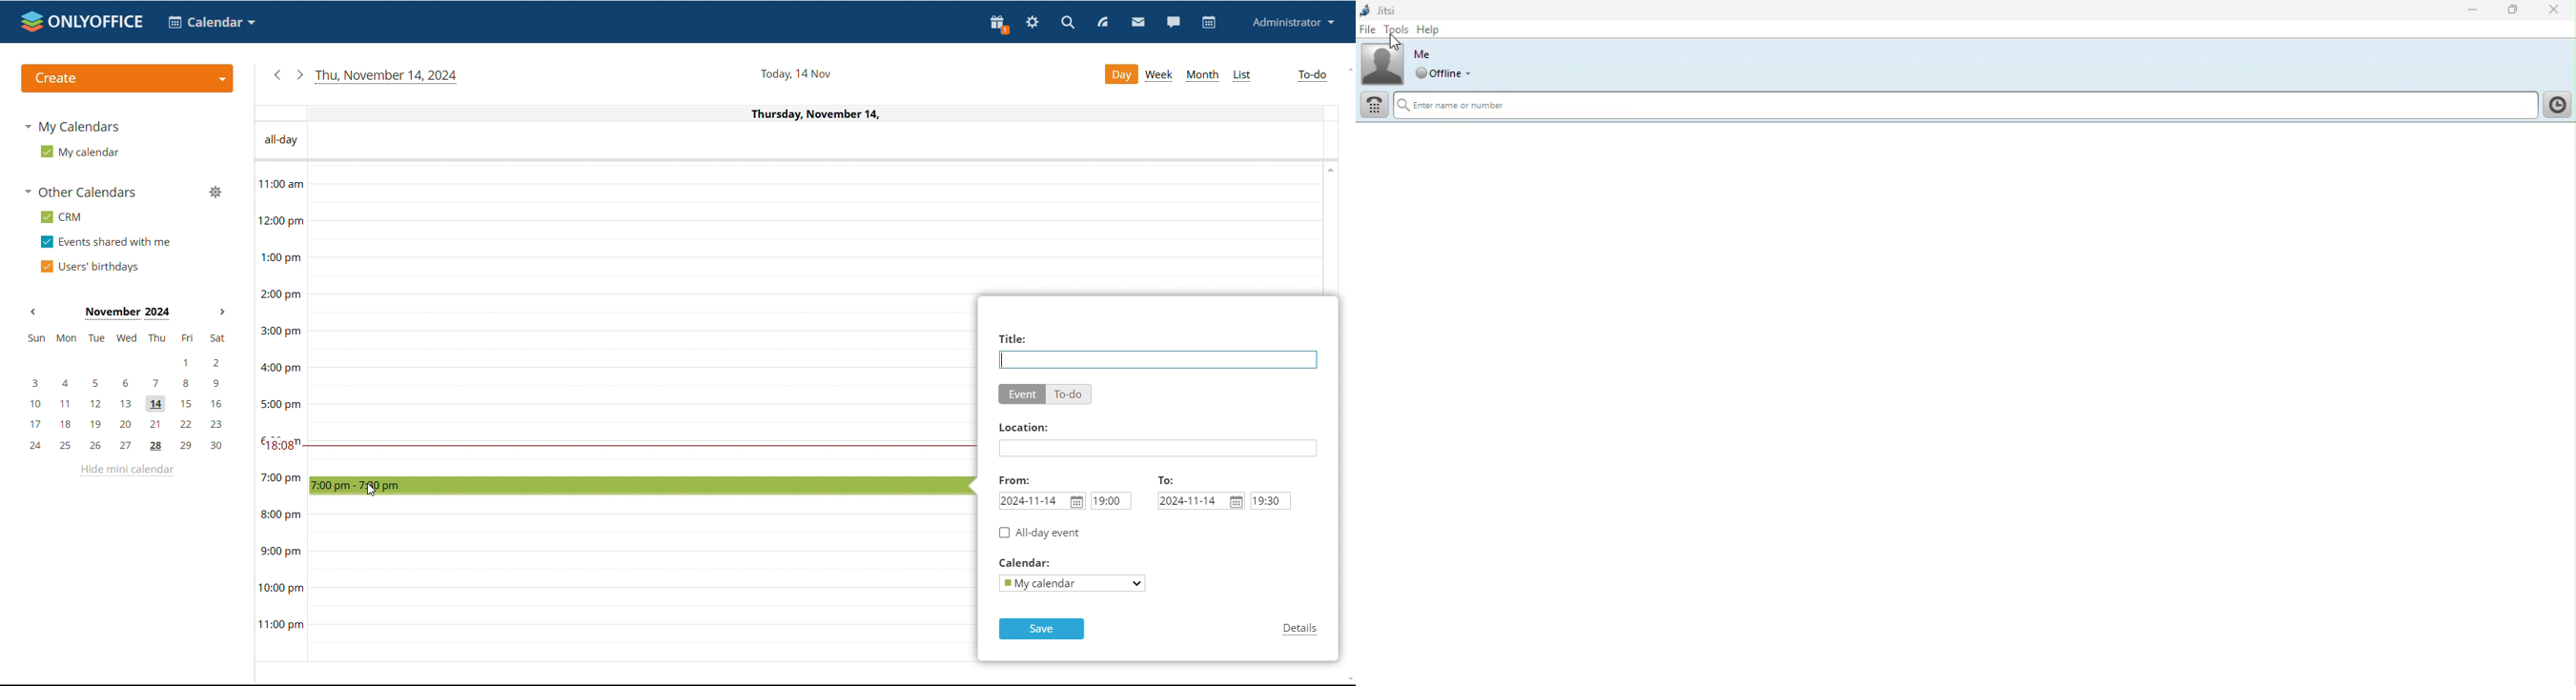 Image resolution: width=2576 pixels, height=700 pixels. What do you see at coordinates (126, 471) in the screenshot?
I see `hide mini calendar` at bounding box center [126, 471].